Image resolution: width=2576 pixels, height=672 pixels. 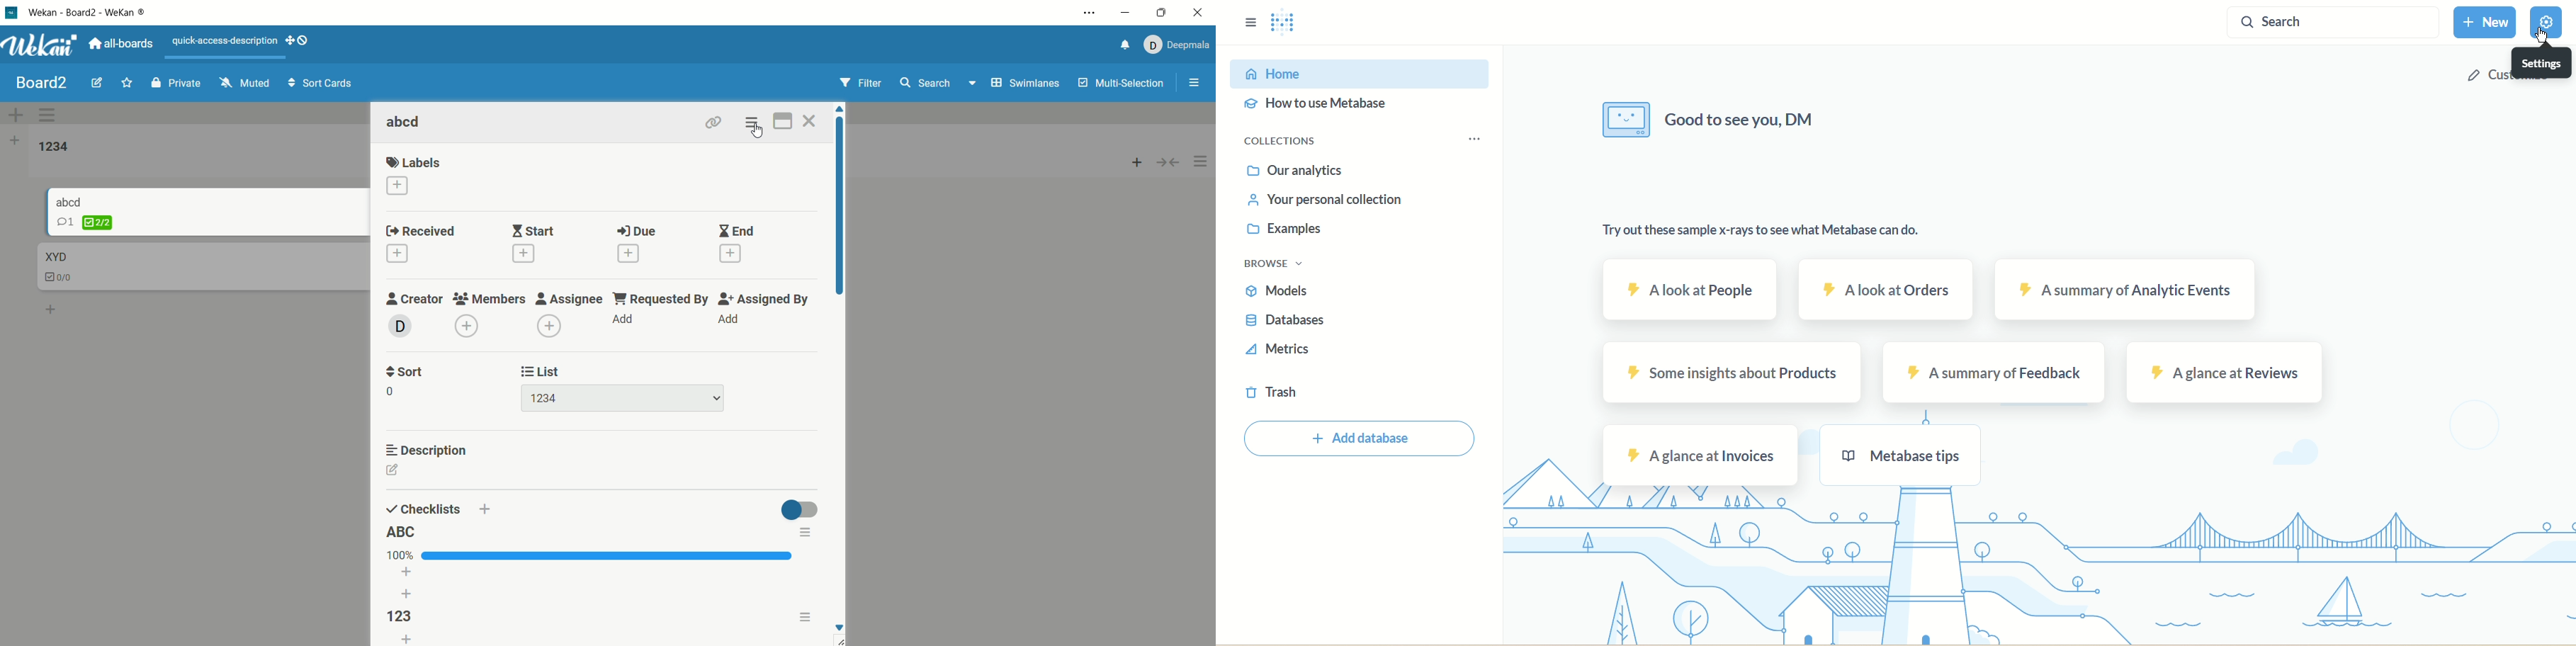 What do you see at coordinates (1276, 392) in the screenshot?
I see `trash` at bounding box center [1276, 392].